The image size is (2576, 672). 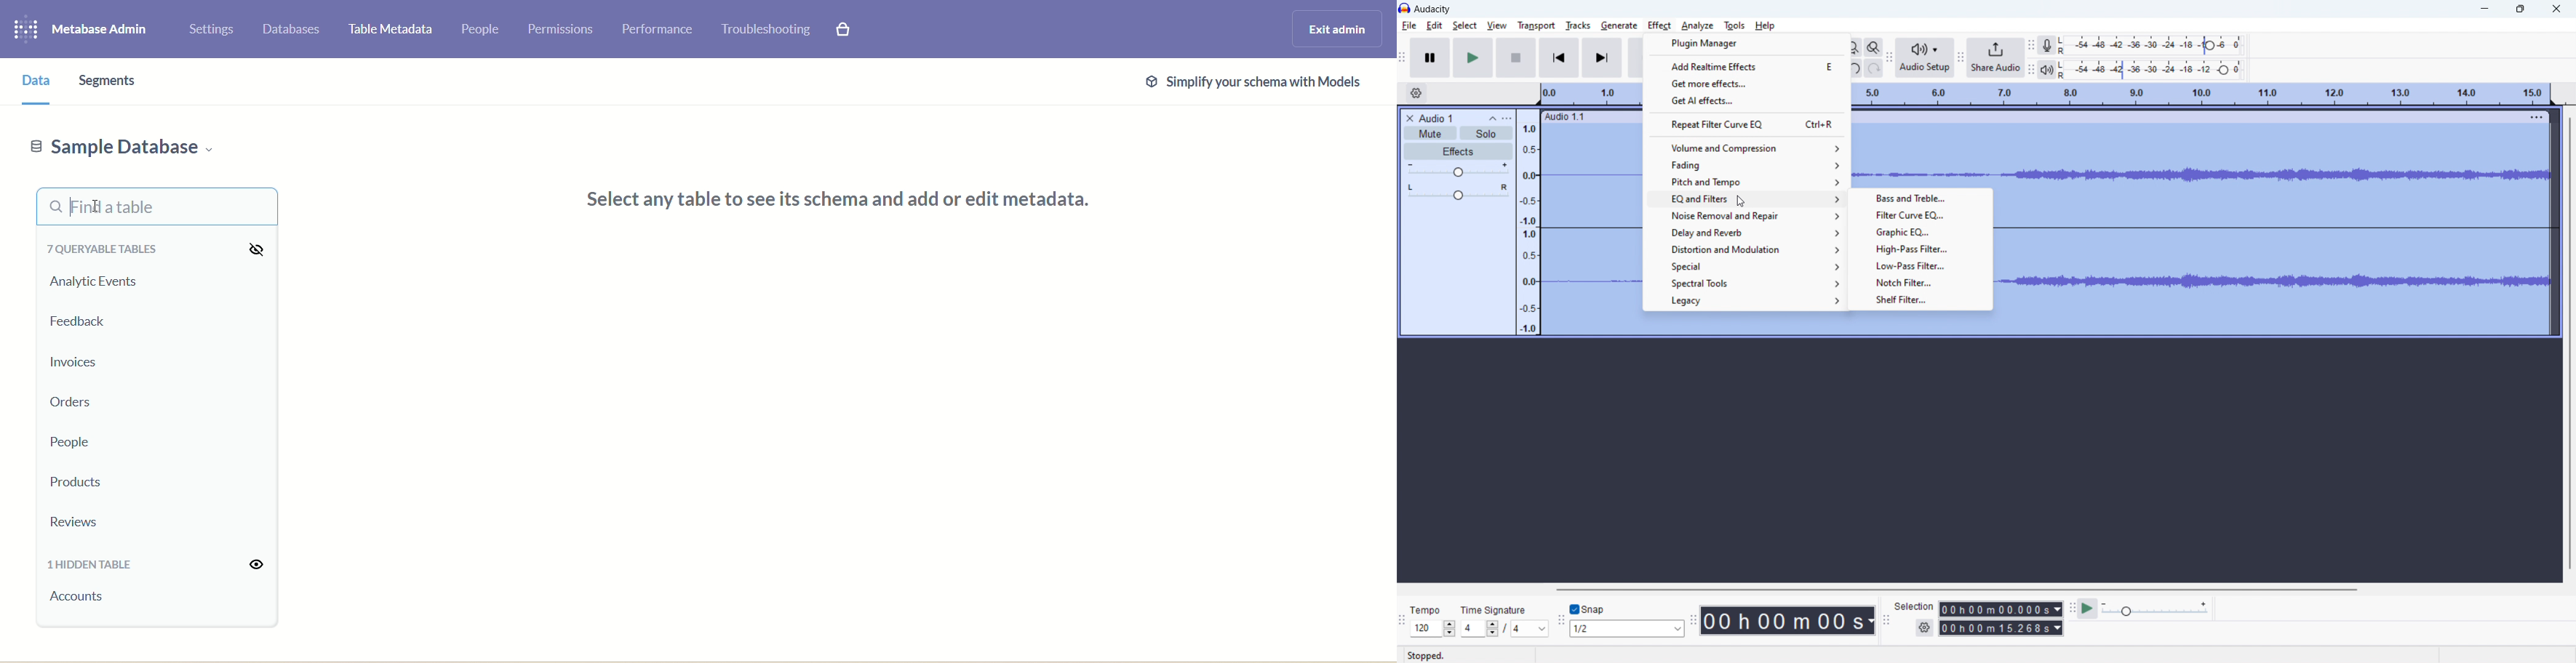 What do you see at coordinates (79, 323) in the screenshot?
I see `feedback` at bounding box center [79, 323].